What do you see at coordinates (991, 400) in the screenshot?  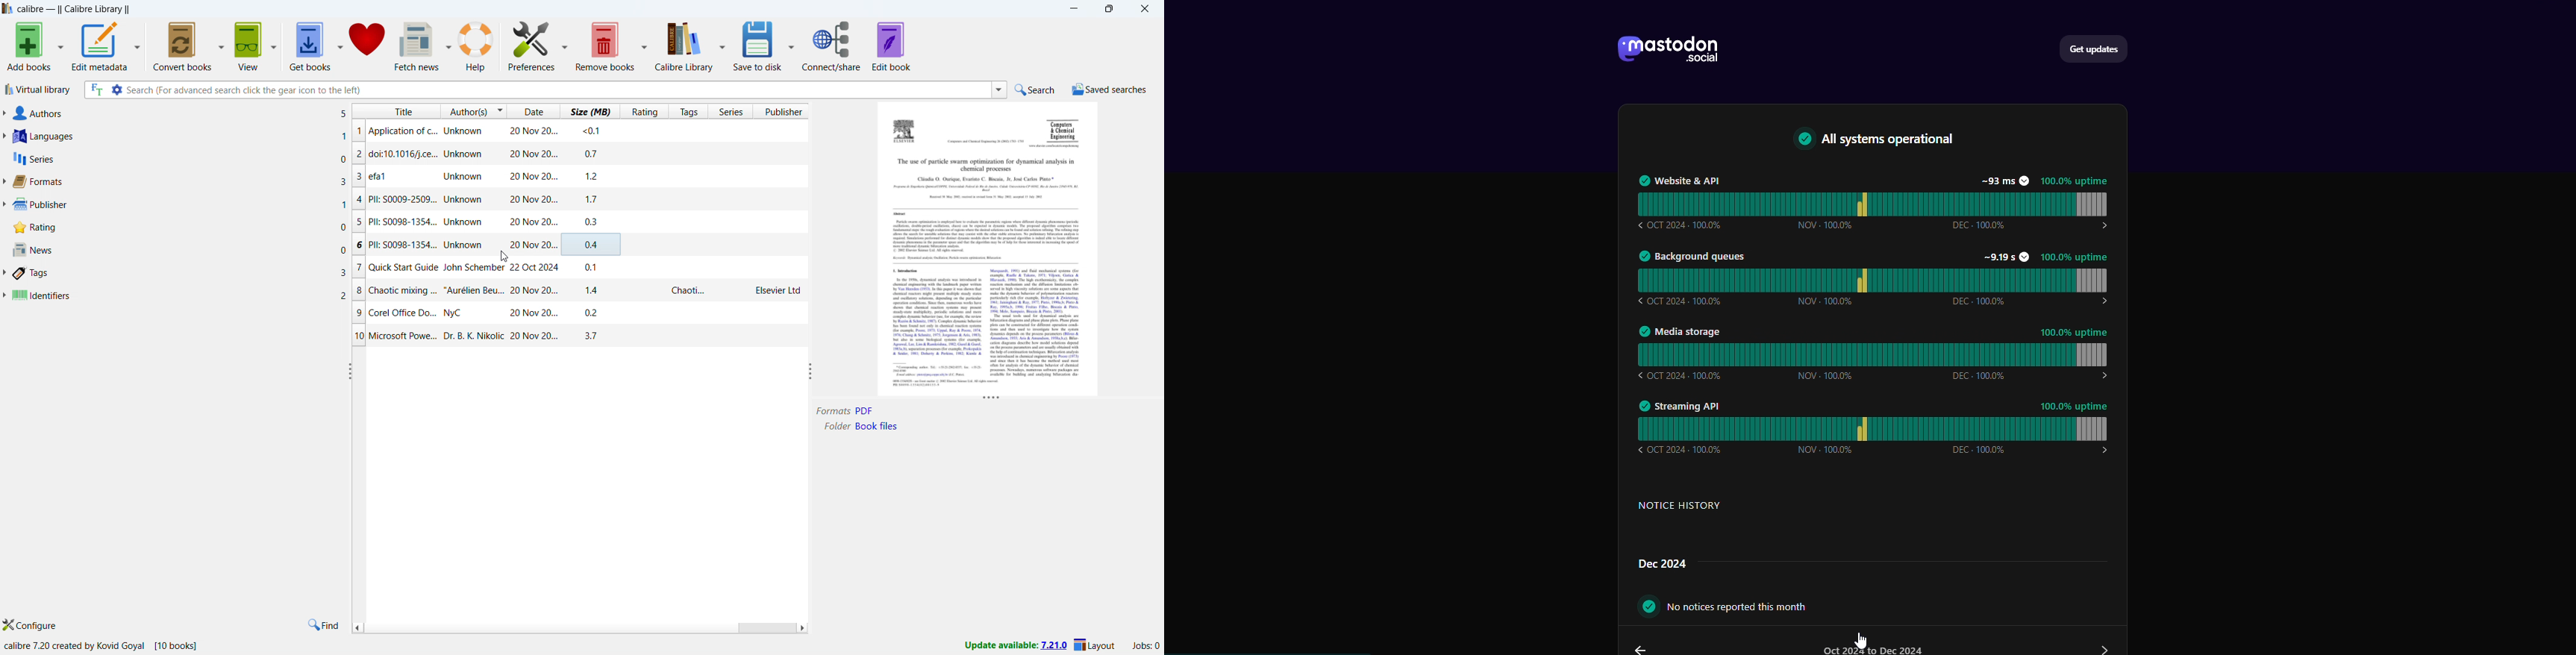 I see `resize` at bounding box center [991, 400].